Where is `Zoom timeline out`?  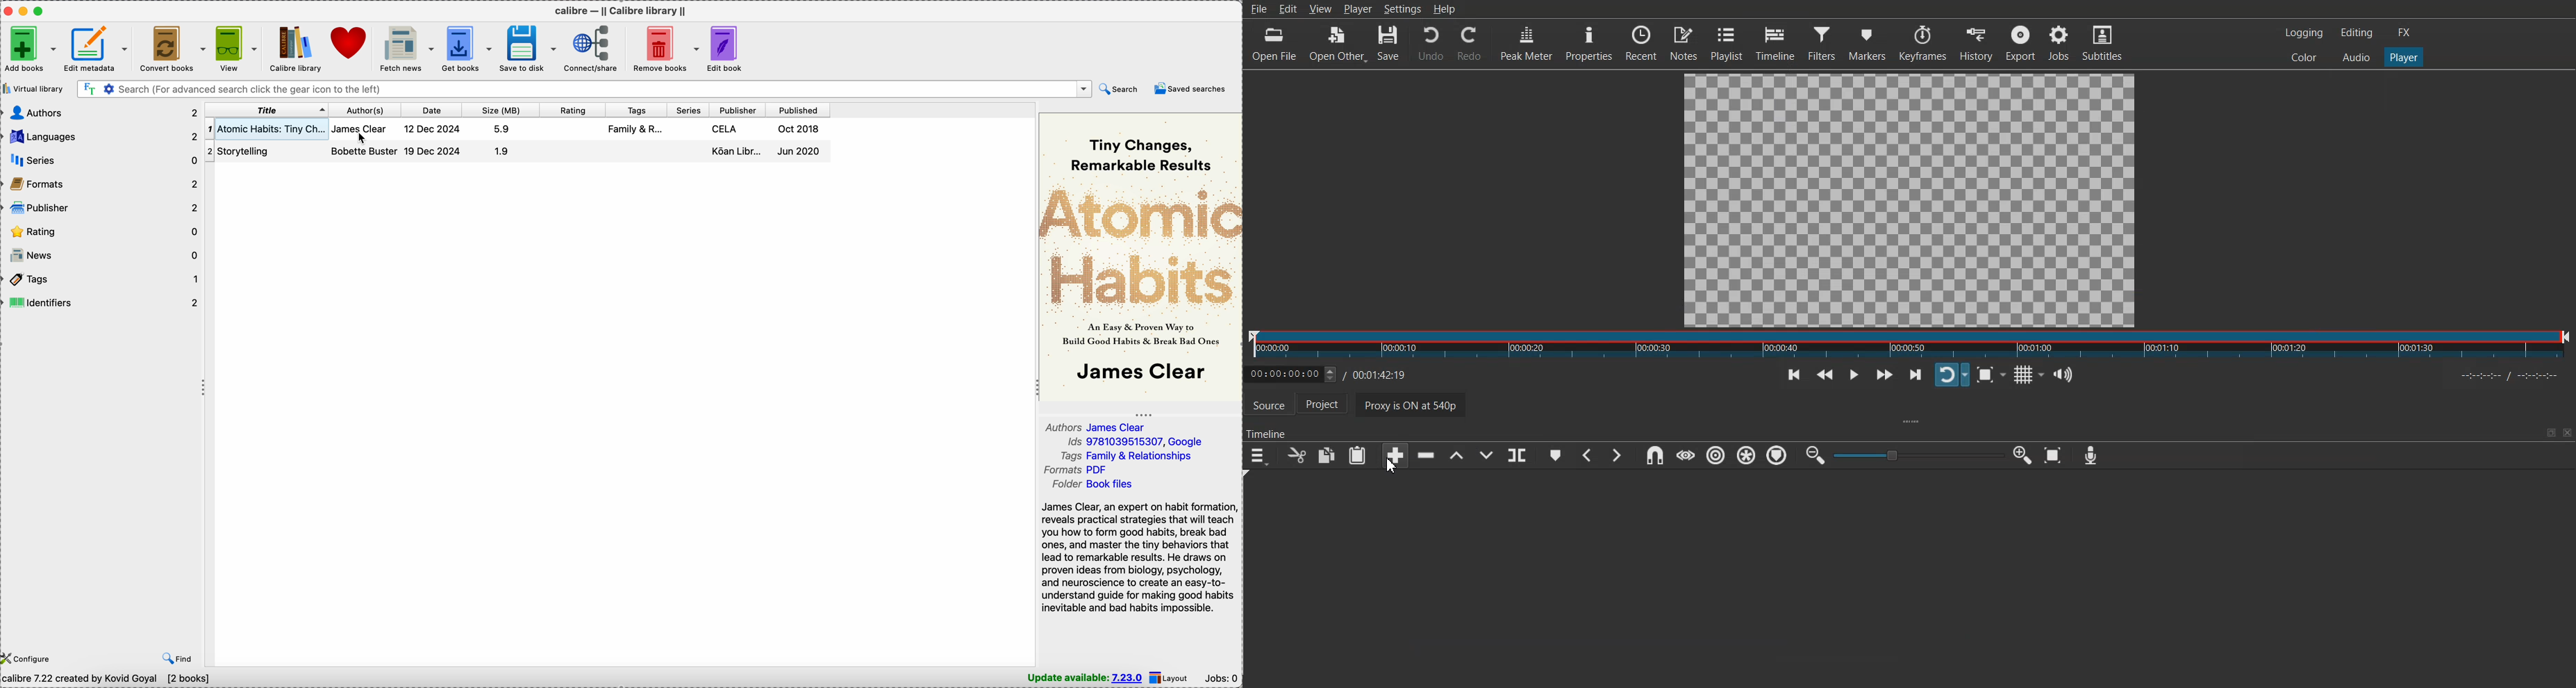 Zoom timeline out is located at coordinates (1815, 454).